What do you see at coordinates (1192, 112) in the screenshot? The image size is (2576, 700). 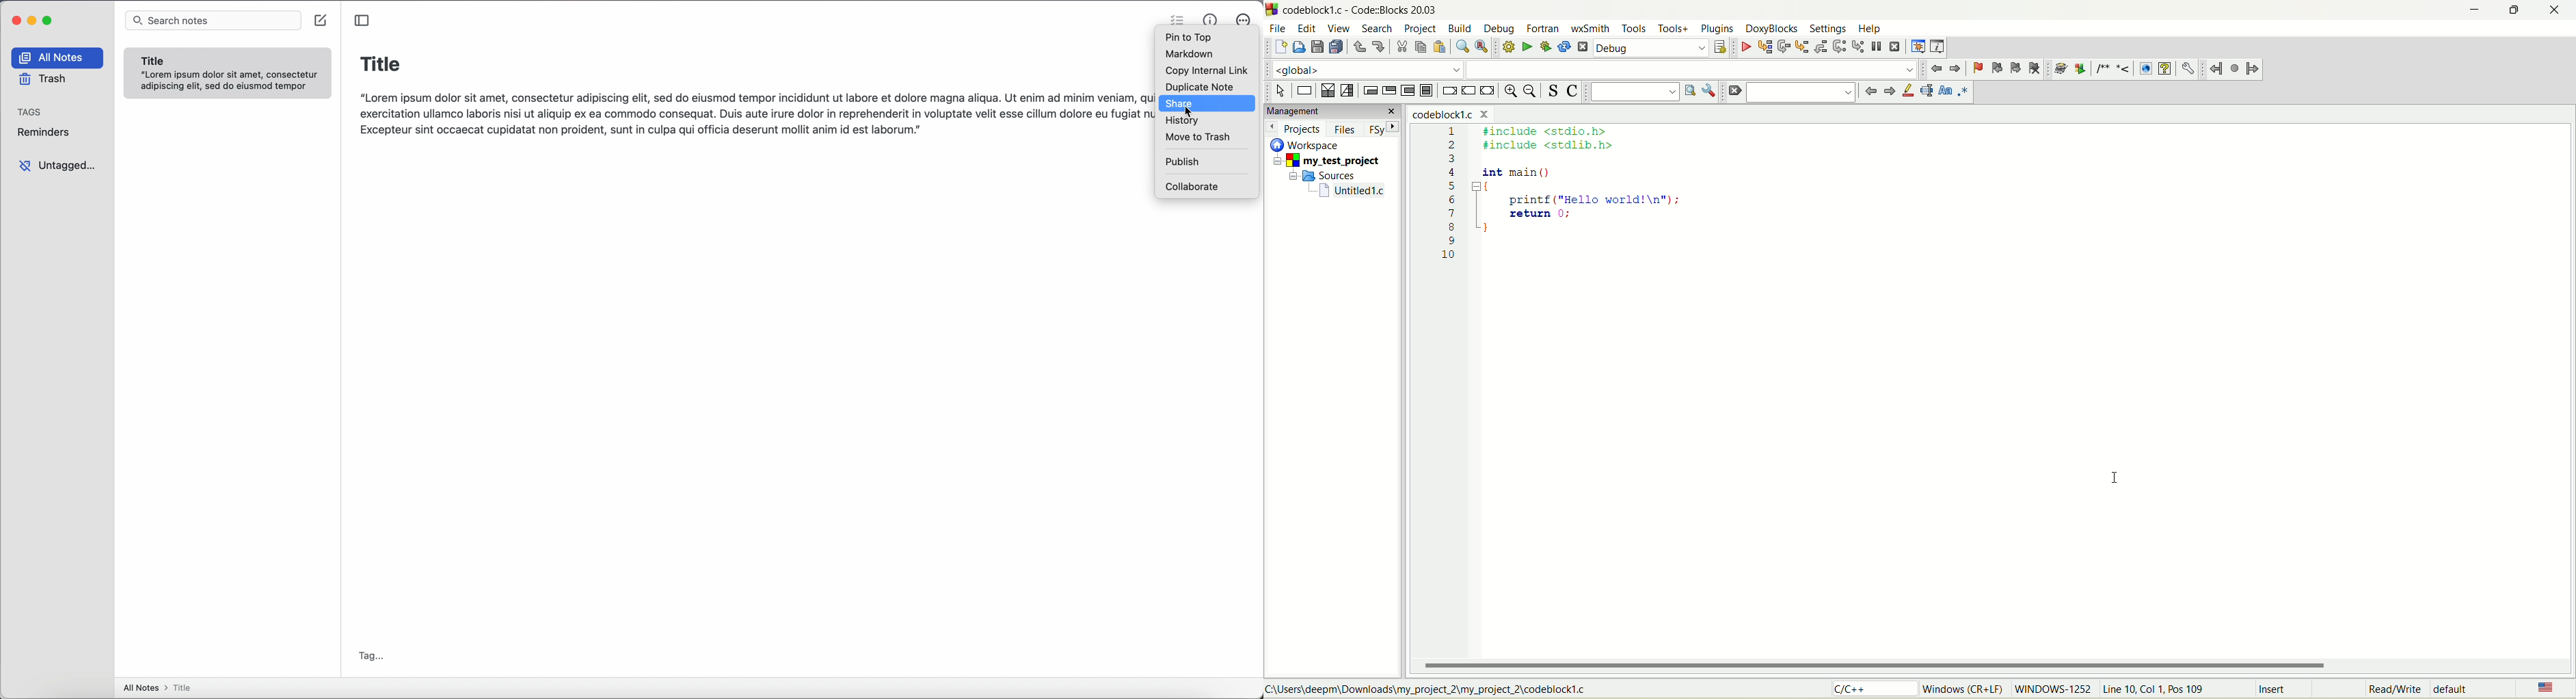 I see `cursor` at bounding box center [1192, 112].